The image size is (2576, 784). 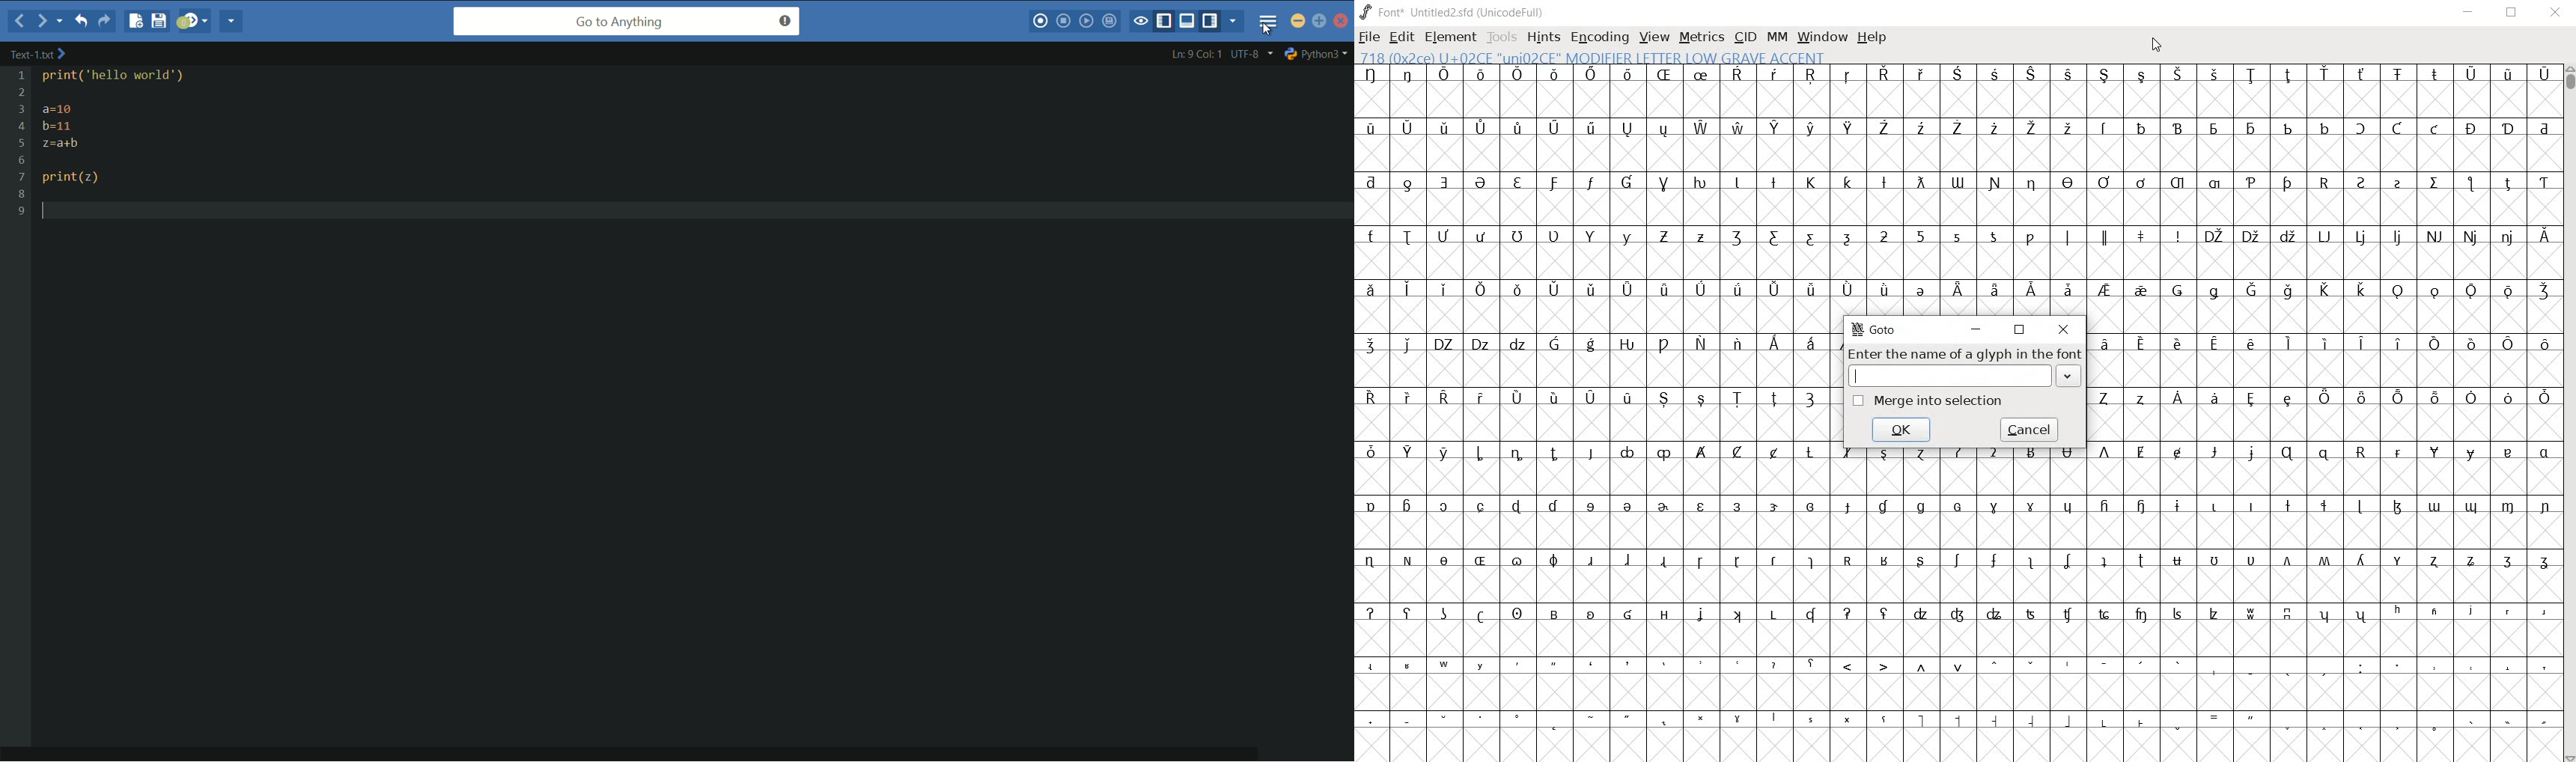 I want to click on close, so click(x=2155, y=46).